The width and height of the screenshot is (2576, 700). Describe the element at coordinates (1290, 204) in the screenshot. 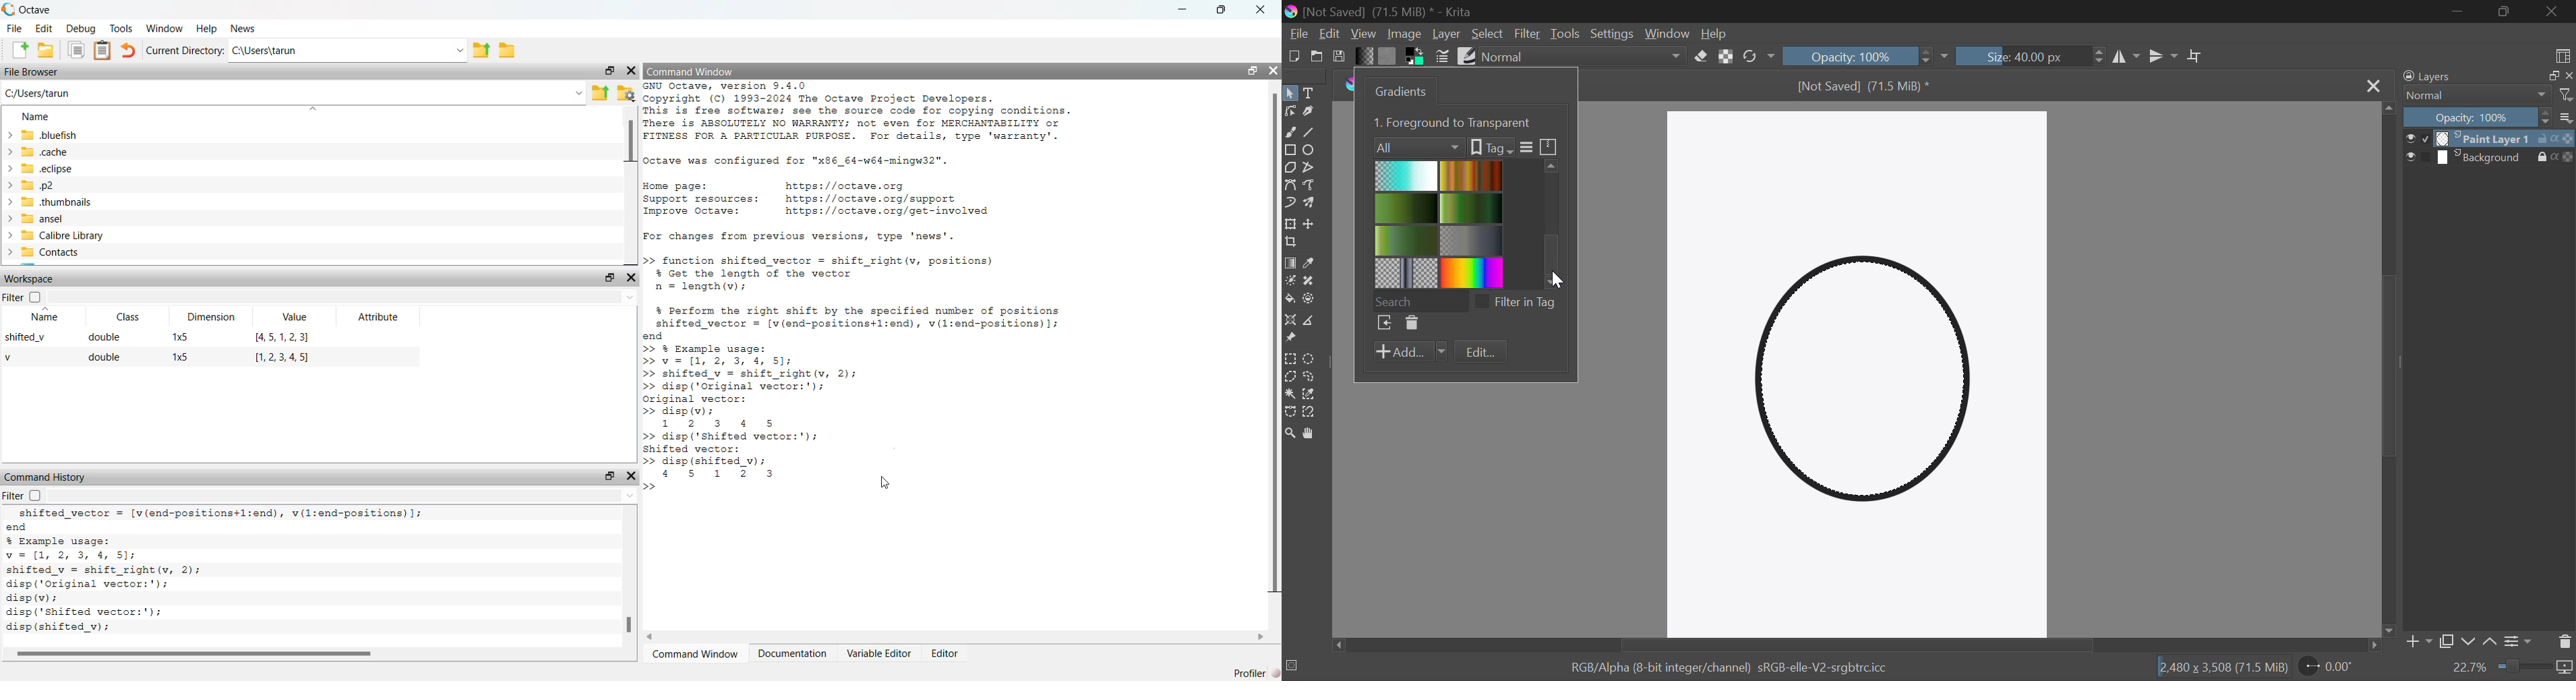

I see `Dynamic Brush` at that location.